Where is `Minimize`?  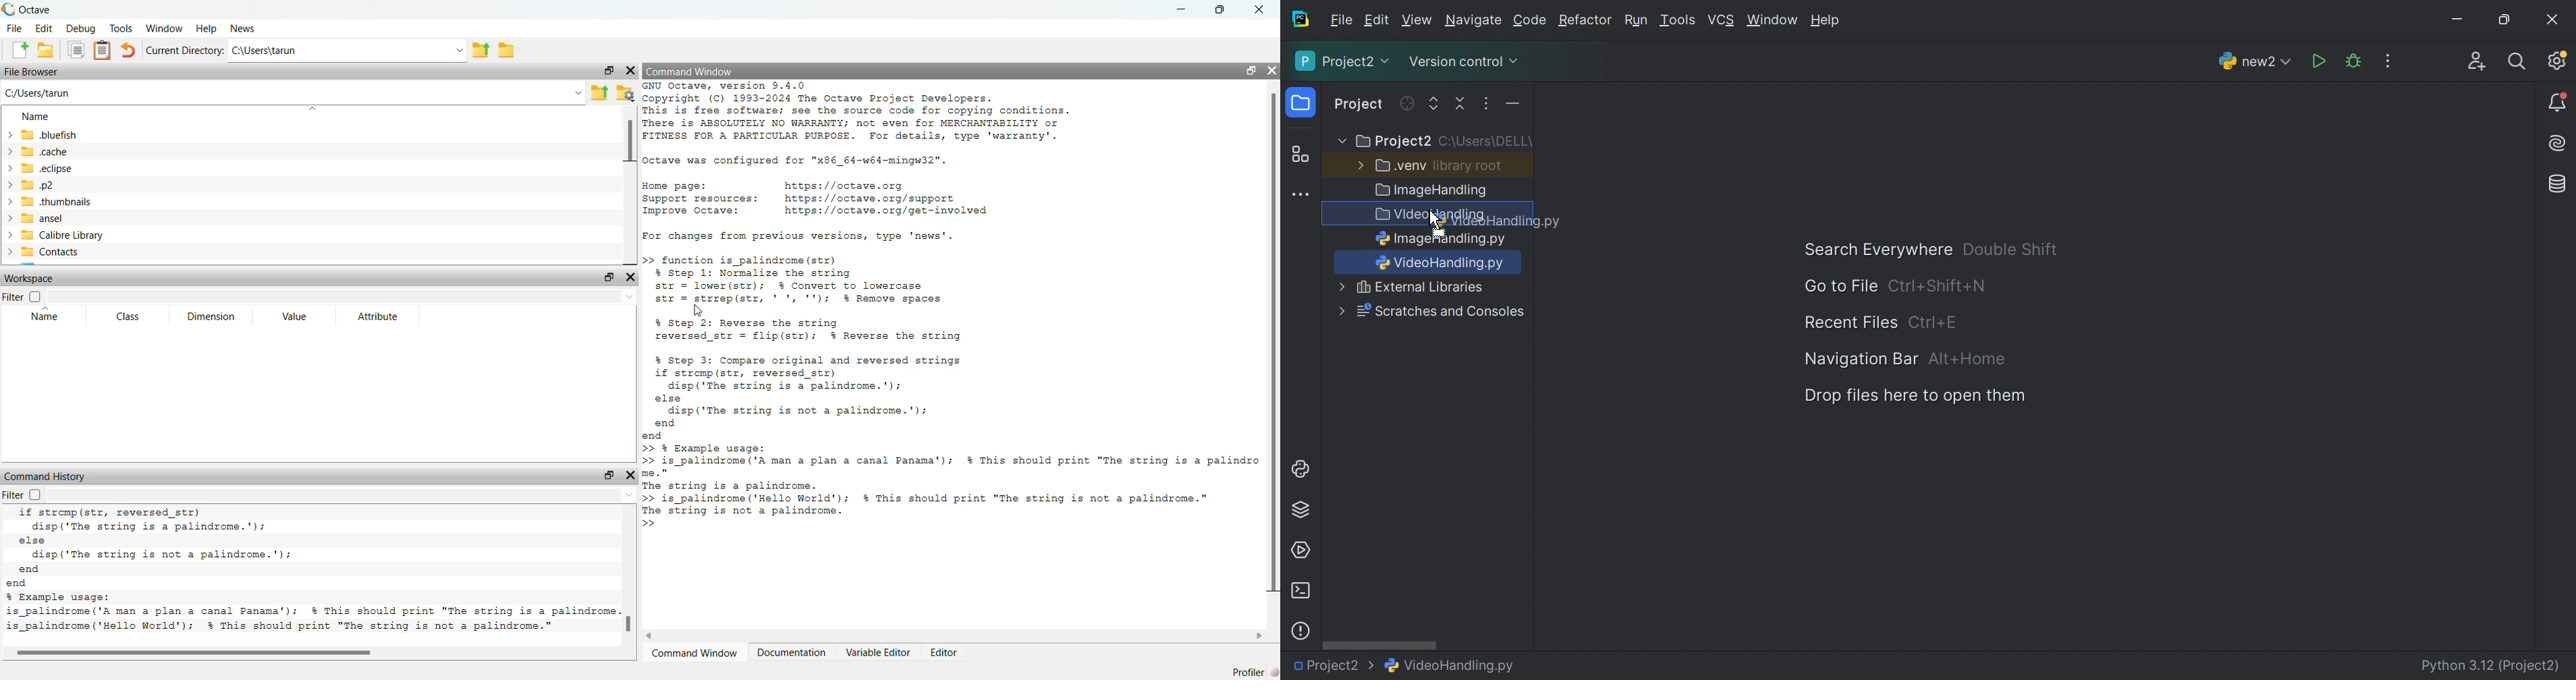 Minimize is located at coordinates (2461, 22).